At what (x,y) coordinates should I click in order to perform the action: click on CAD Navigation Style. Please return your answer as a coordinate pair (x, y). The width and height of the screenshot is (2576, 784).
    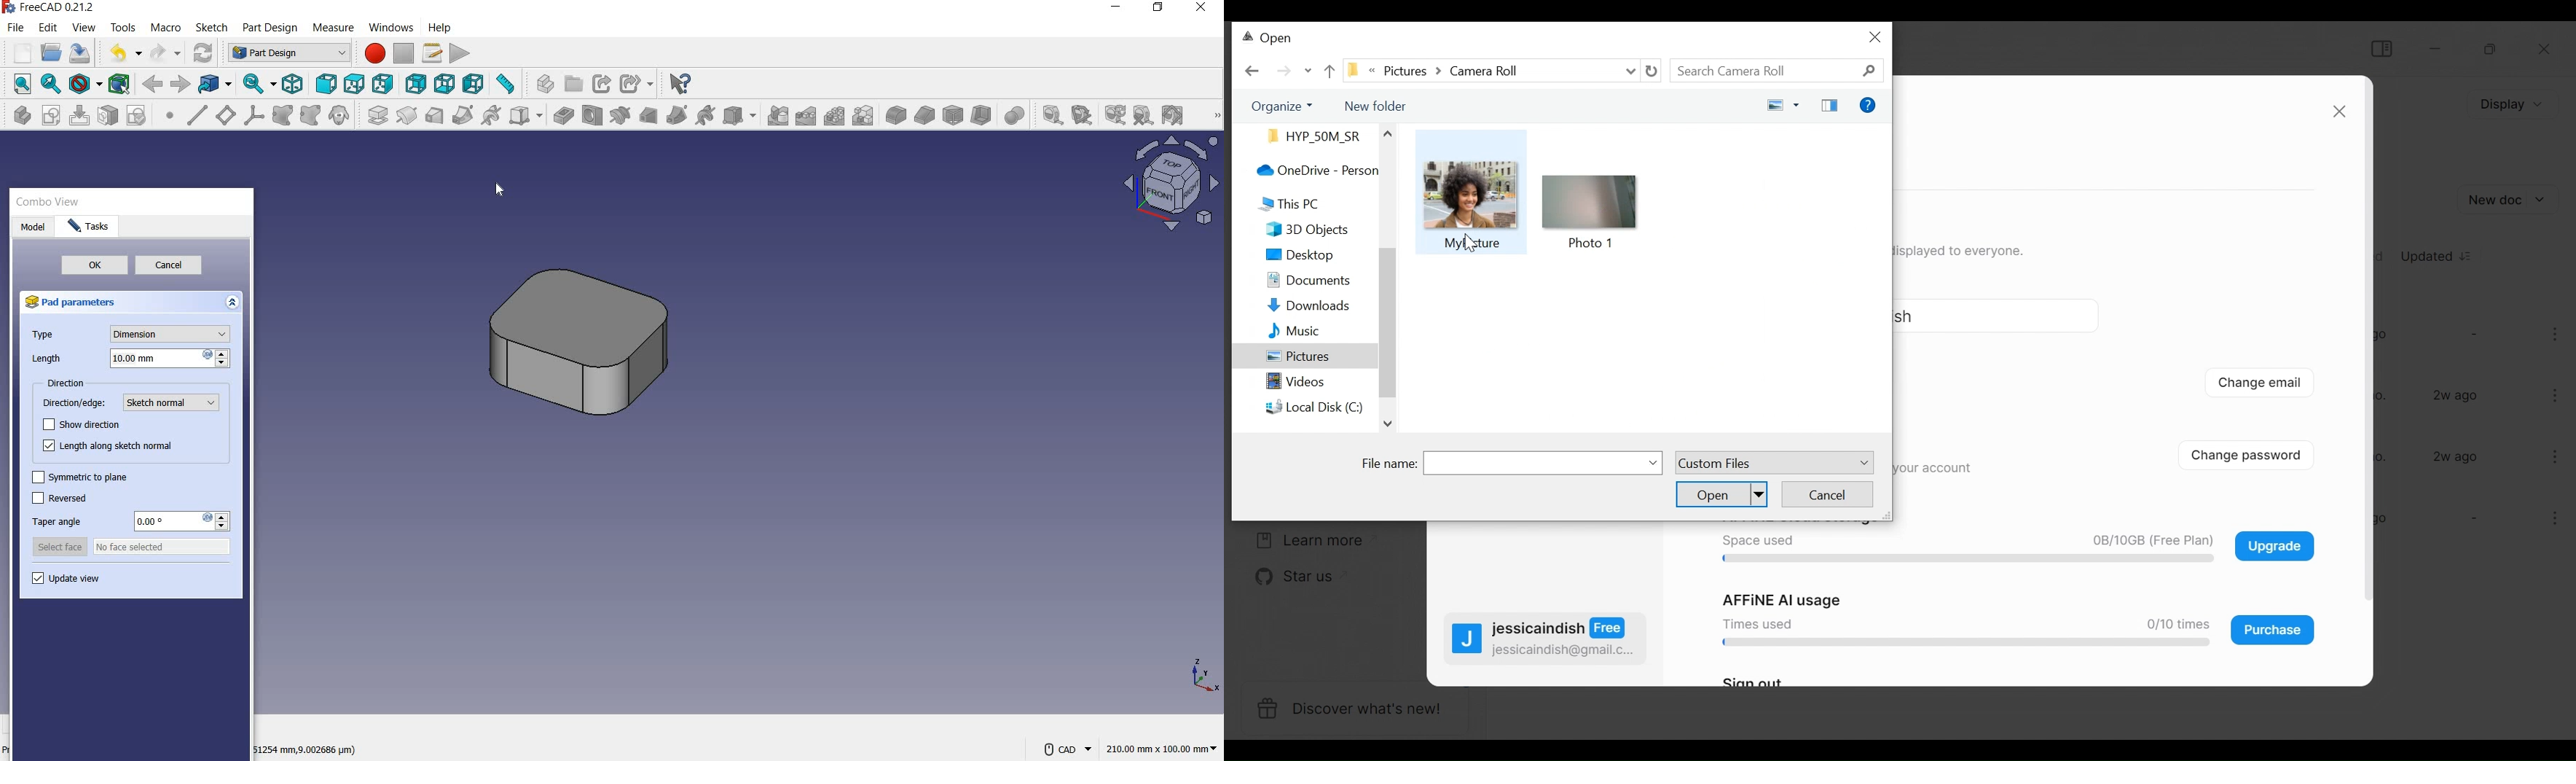
    Looking at the image, I should click on (1067, 746).